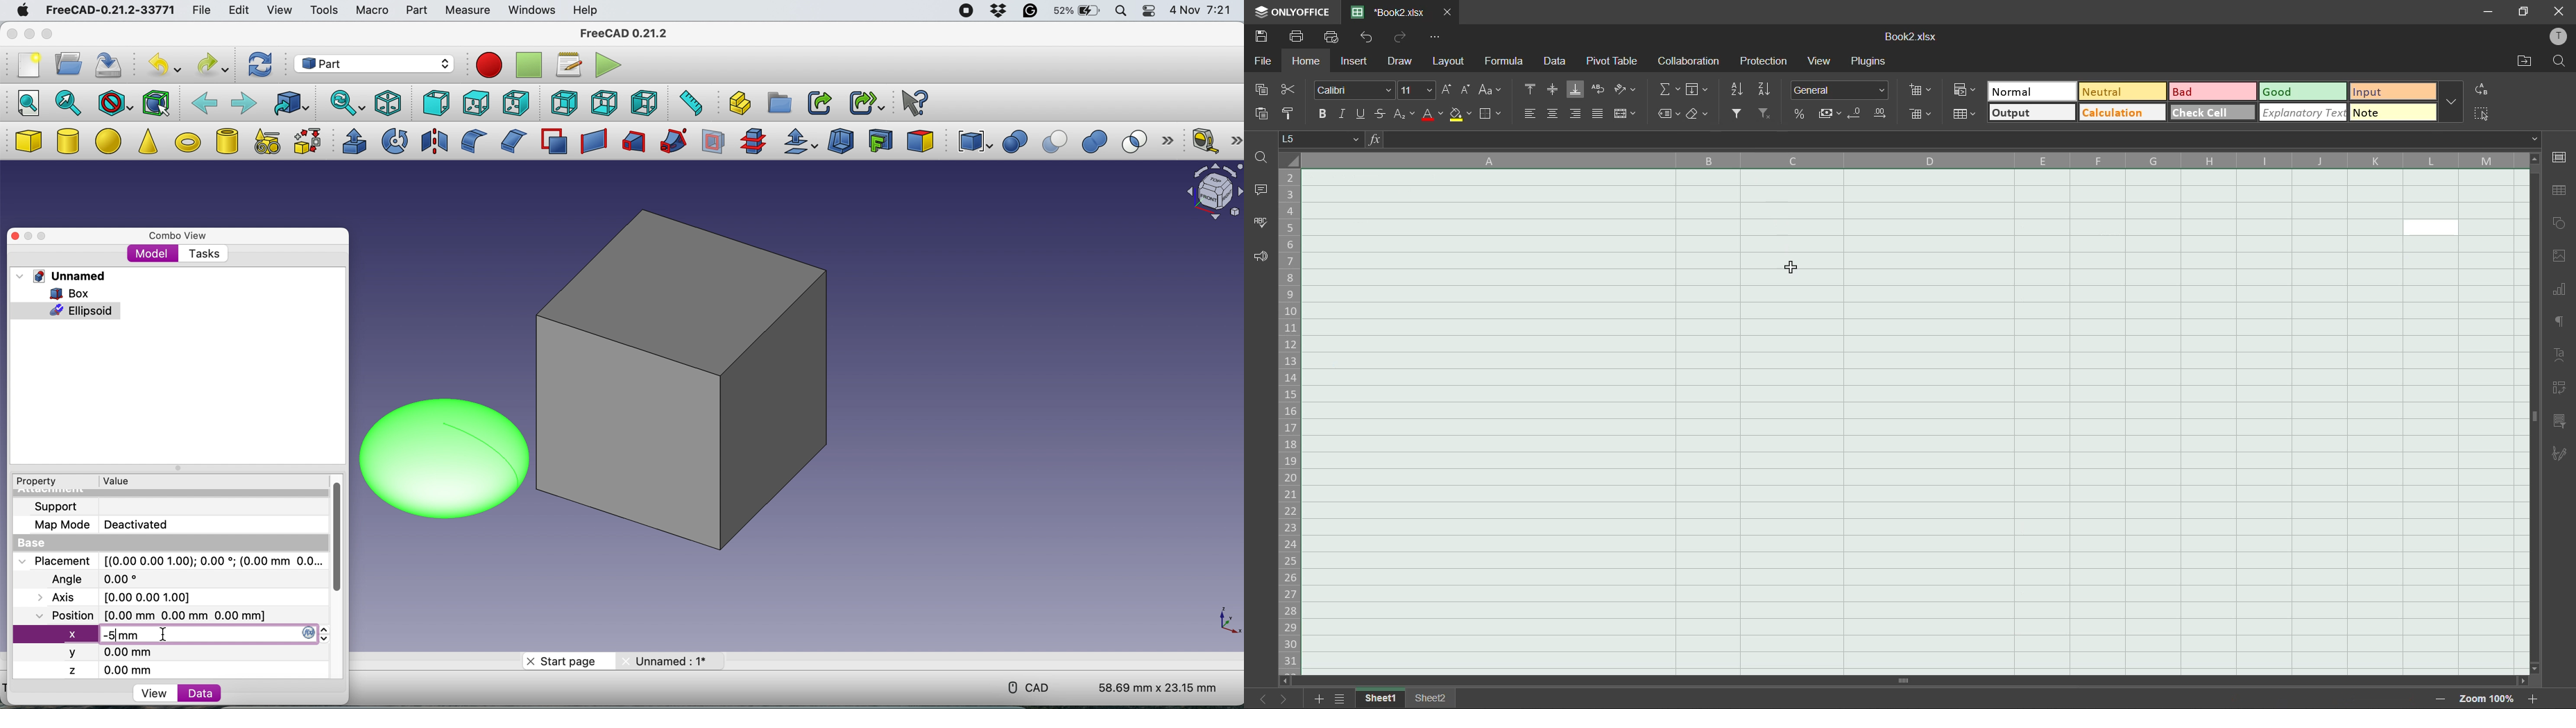 The image size is (2576, 728). Describe the element at coordinates (699, 374) in the screenshot. I see `box` at that location.